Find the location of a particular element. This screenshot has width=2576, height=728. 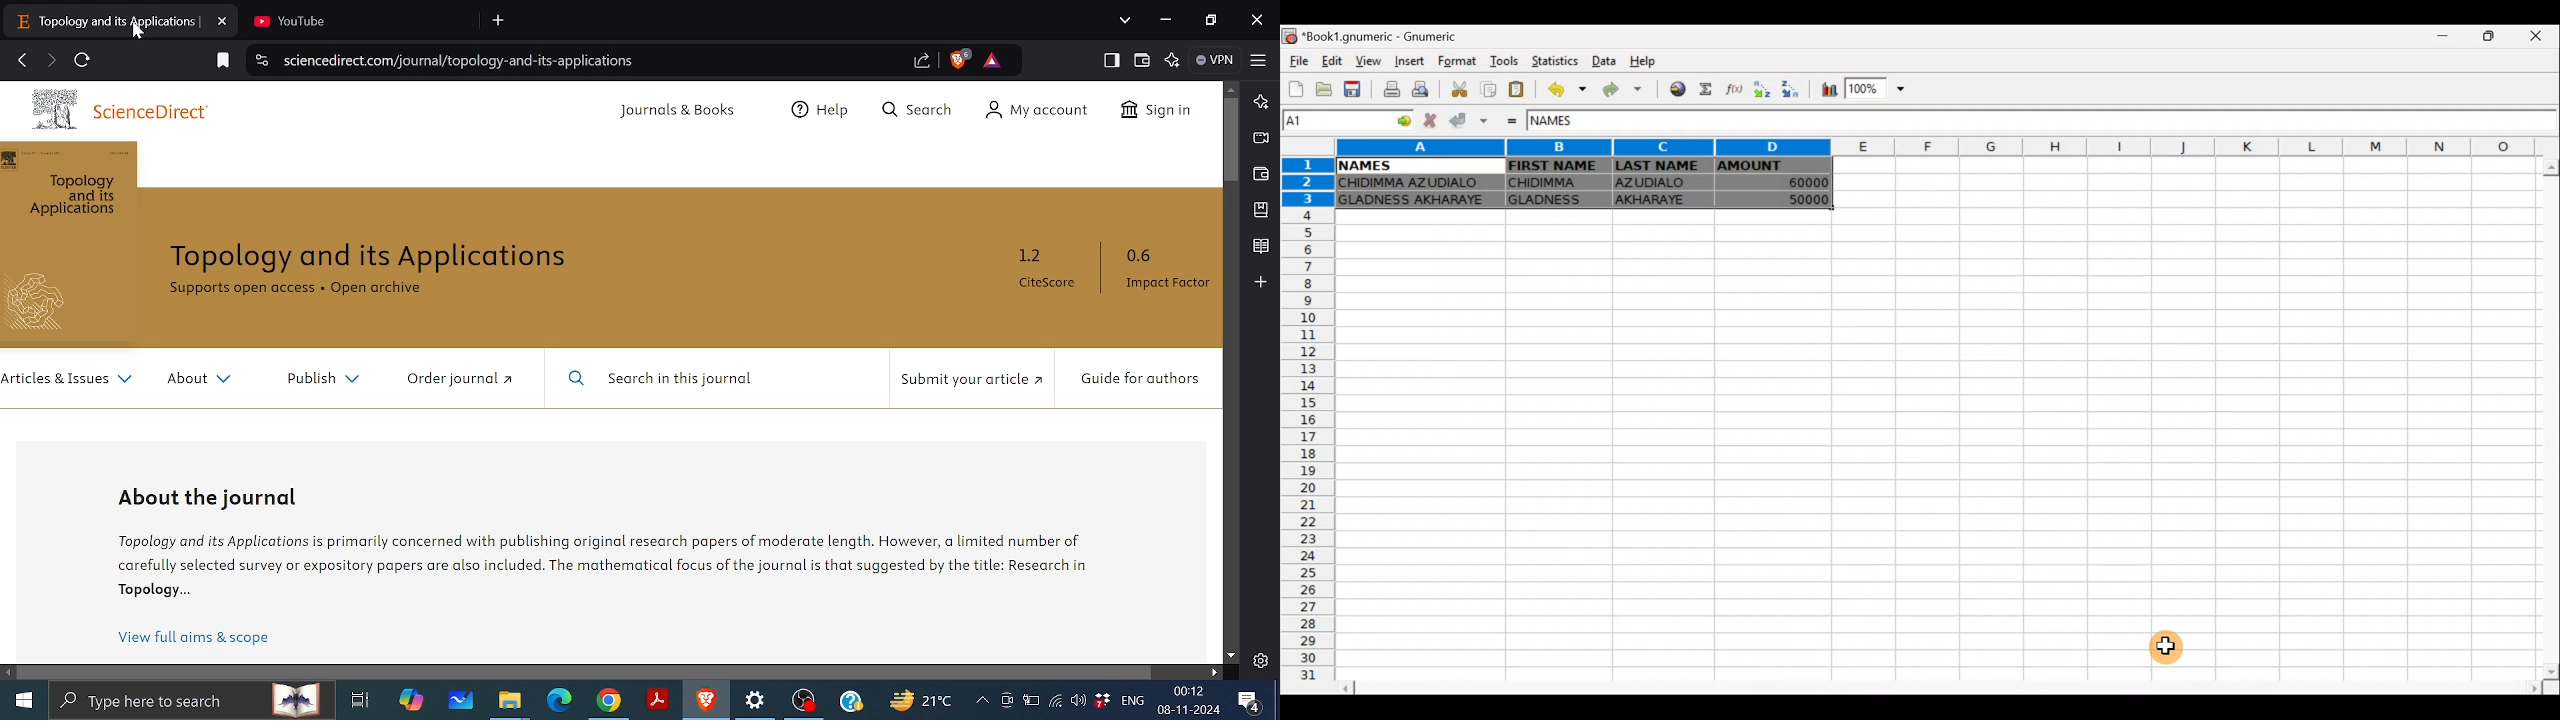

Brave browser is located at coordinates (706, 700).